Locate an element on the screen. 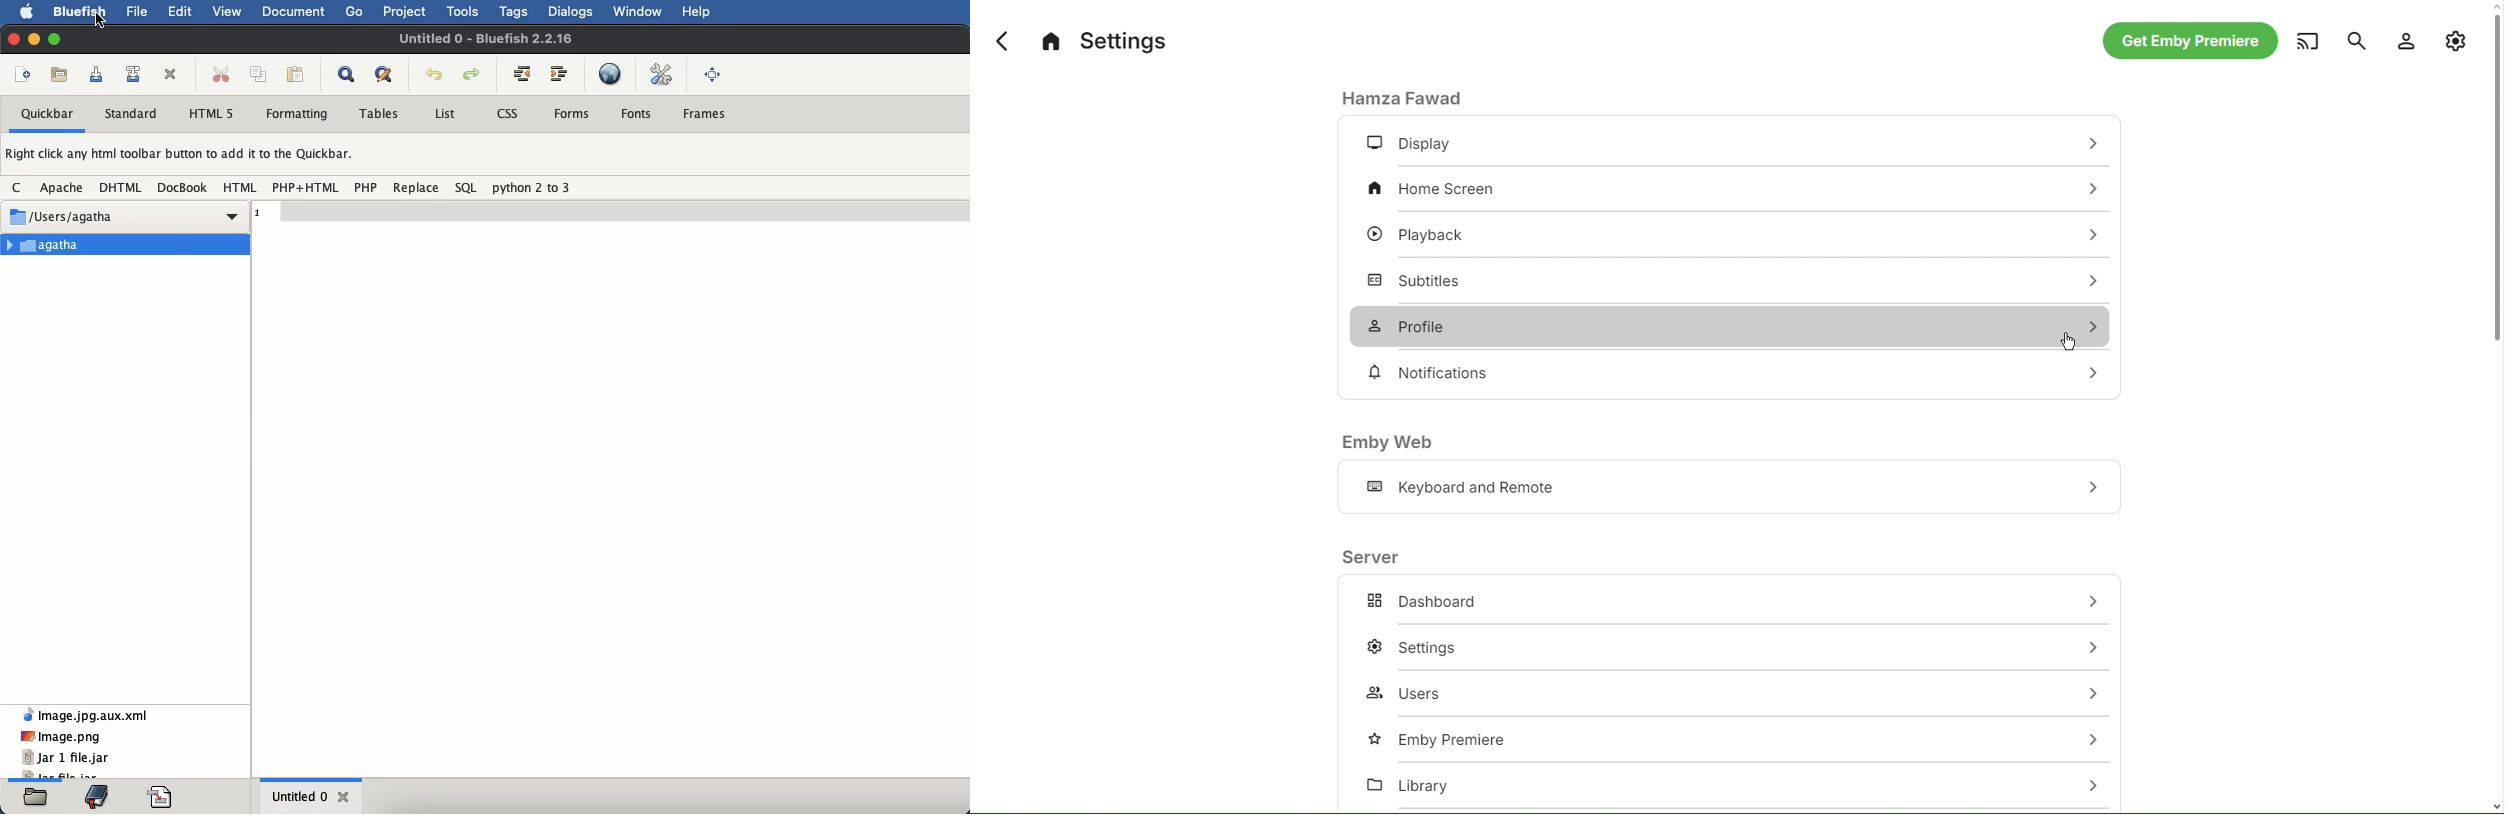 The image size is (2520, 840). Subtitle is located at coordinates (1416, 277).